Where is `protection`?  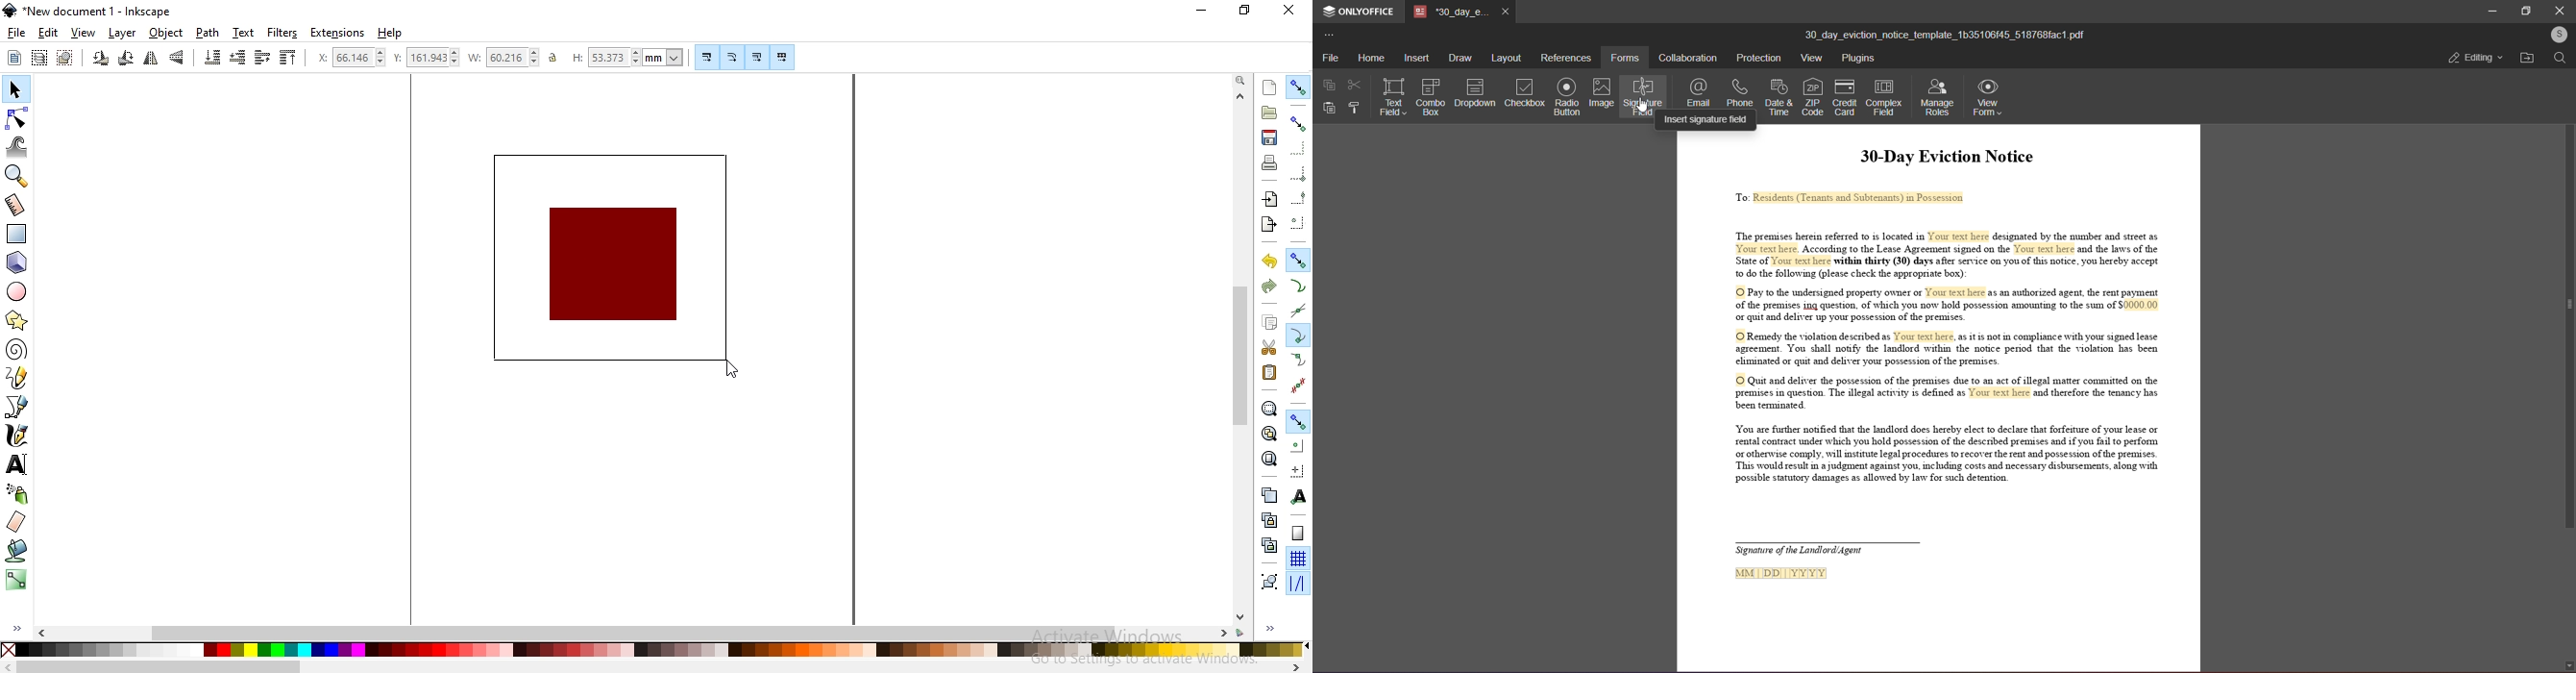
protection is located at coordinates (1758, 58).